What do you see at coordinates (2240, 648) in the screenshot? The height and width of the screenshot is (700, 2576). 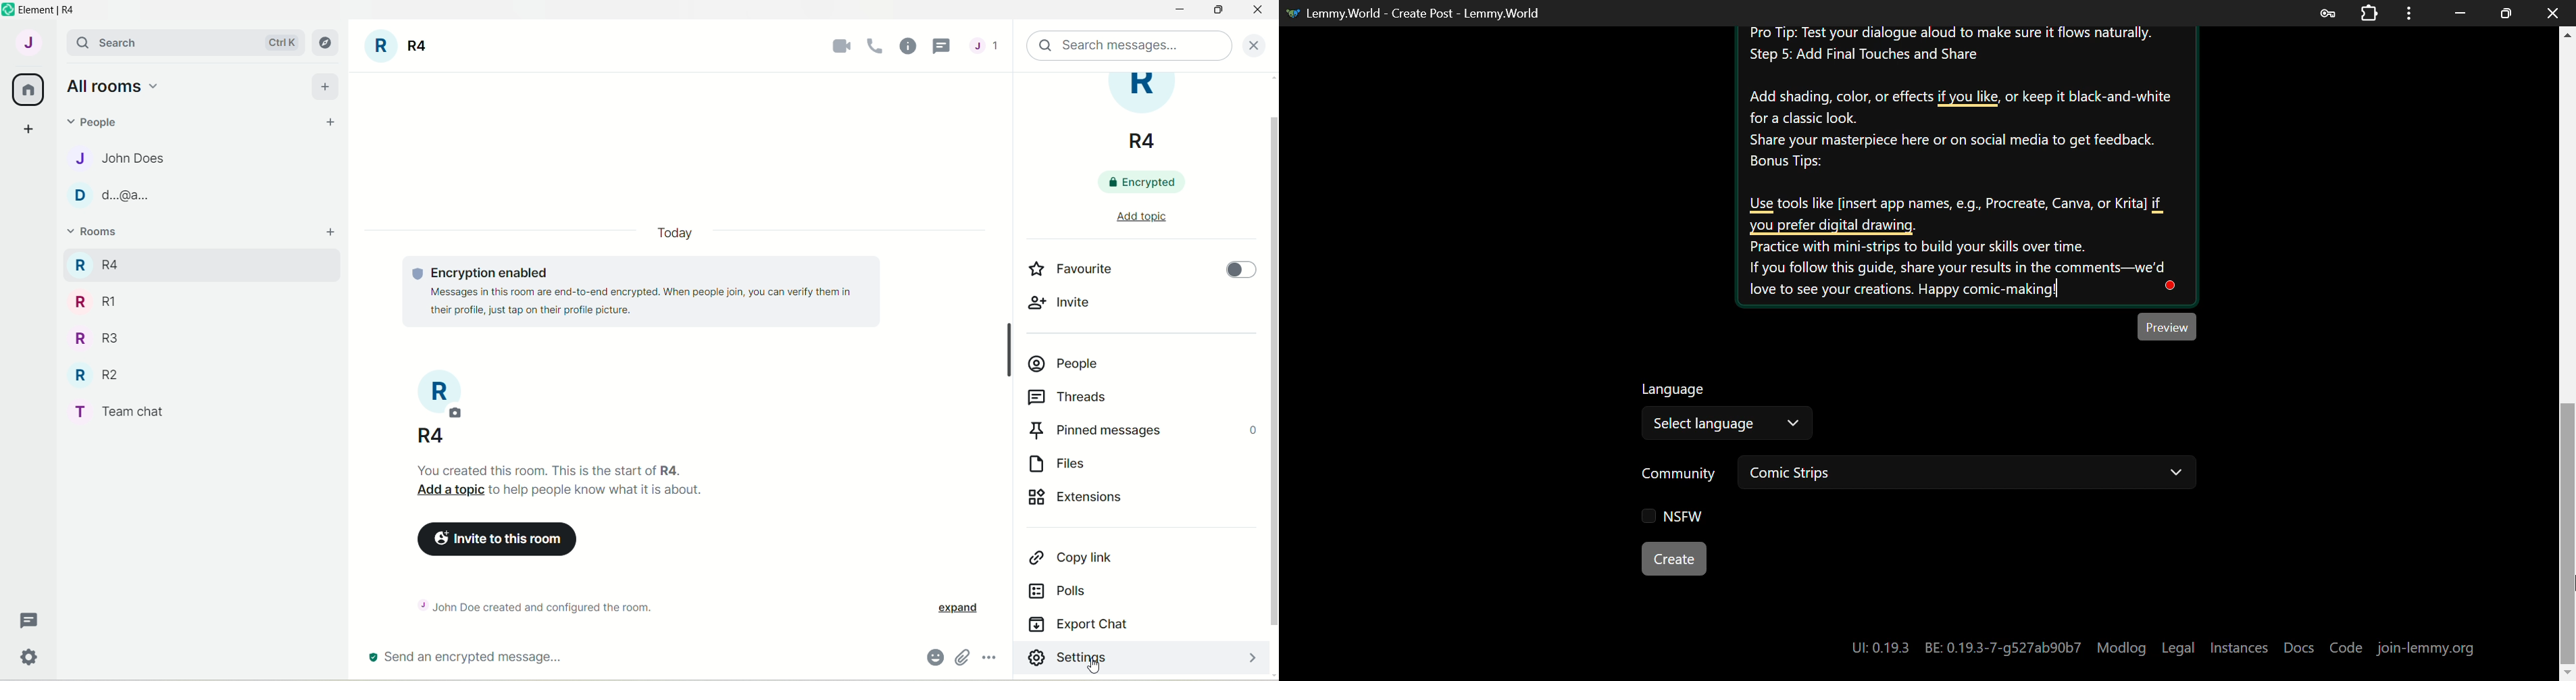 I see `Instances` at bounding box center [2240, 648].